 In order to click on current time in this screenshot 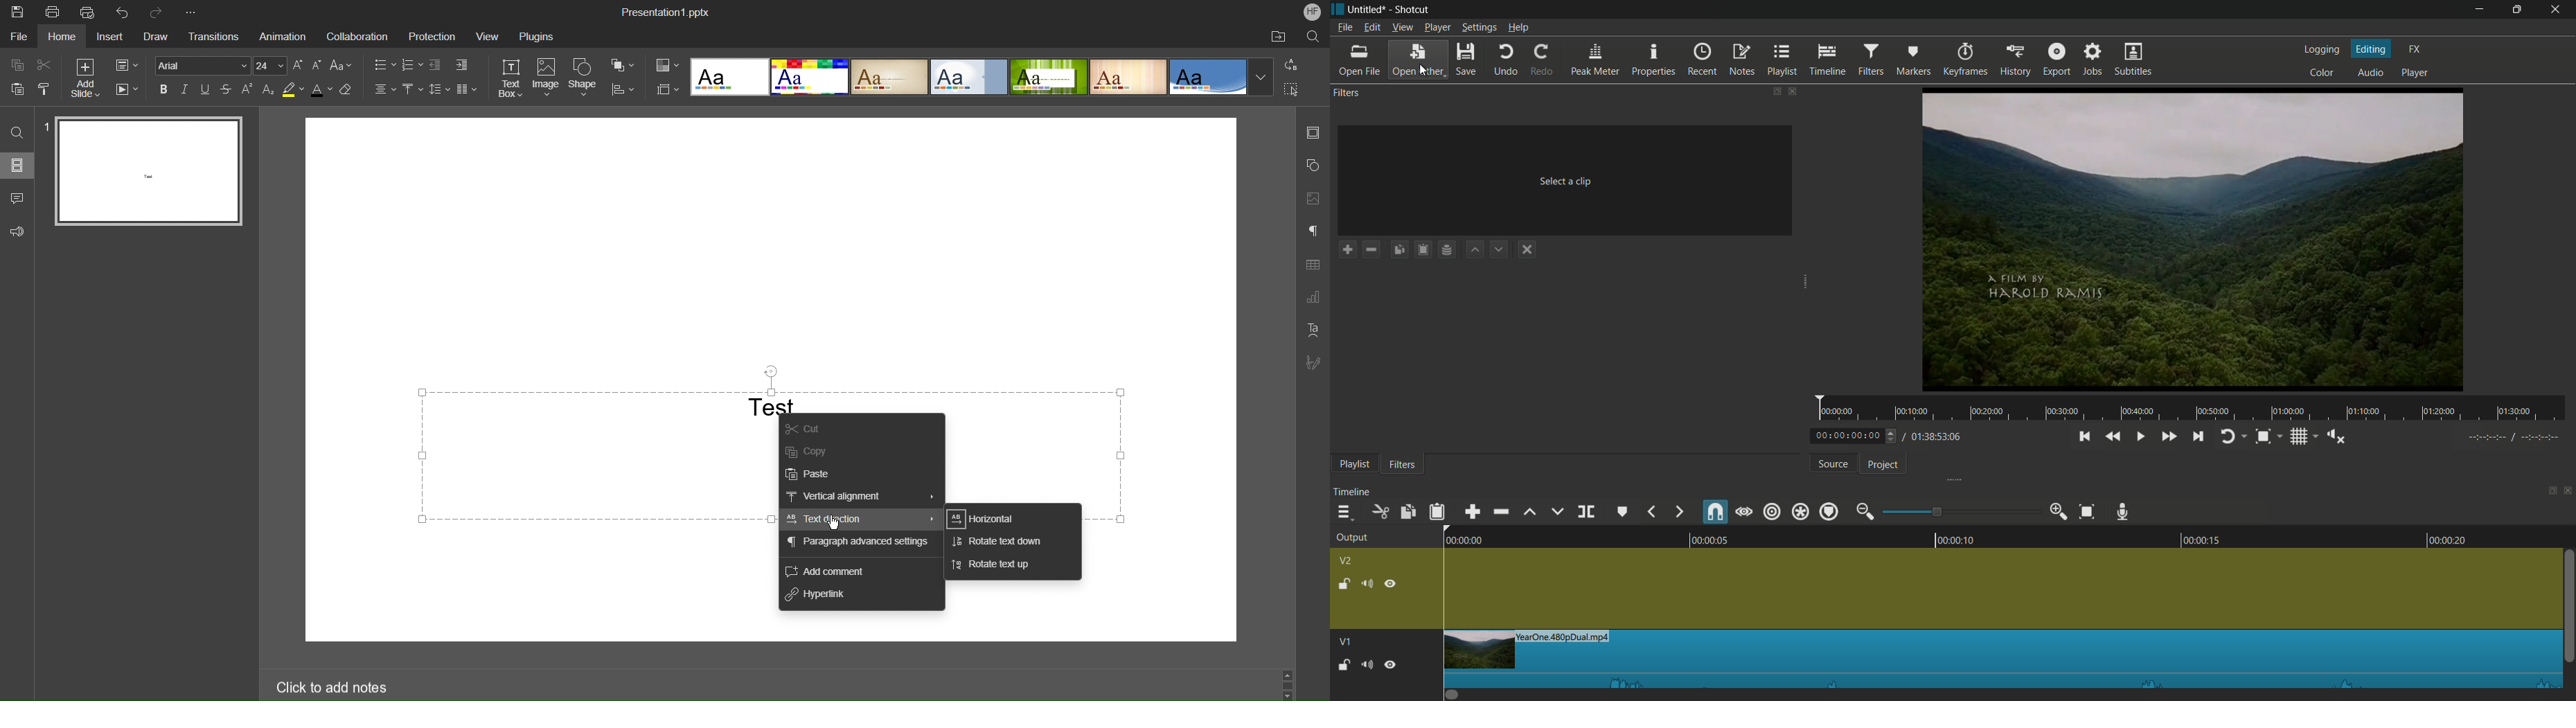, I will do `click(1847, 436)`.